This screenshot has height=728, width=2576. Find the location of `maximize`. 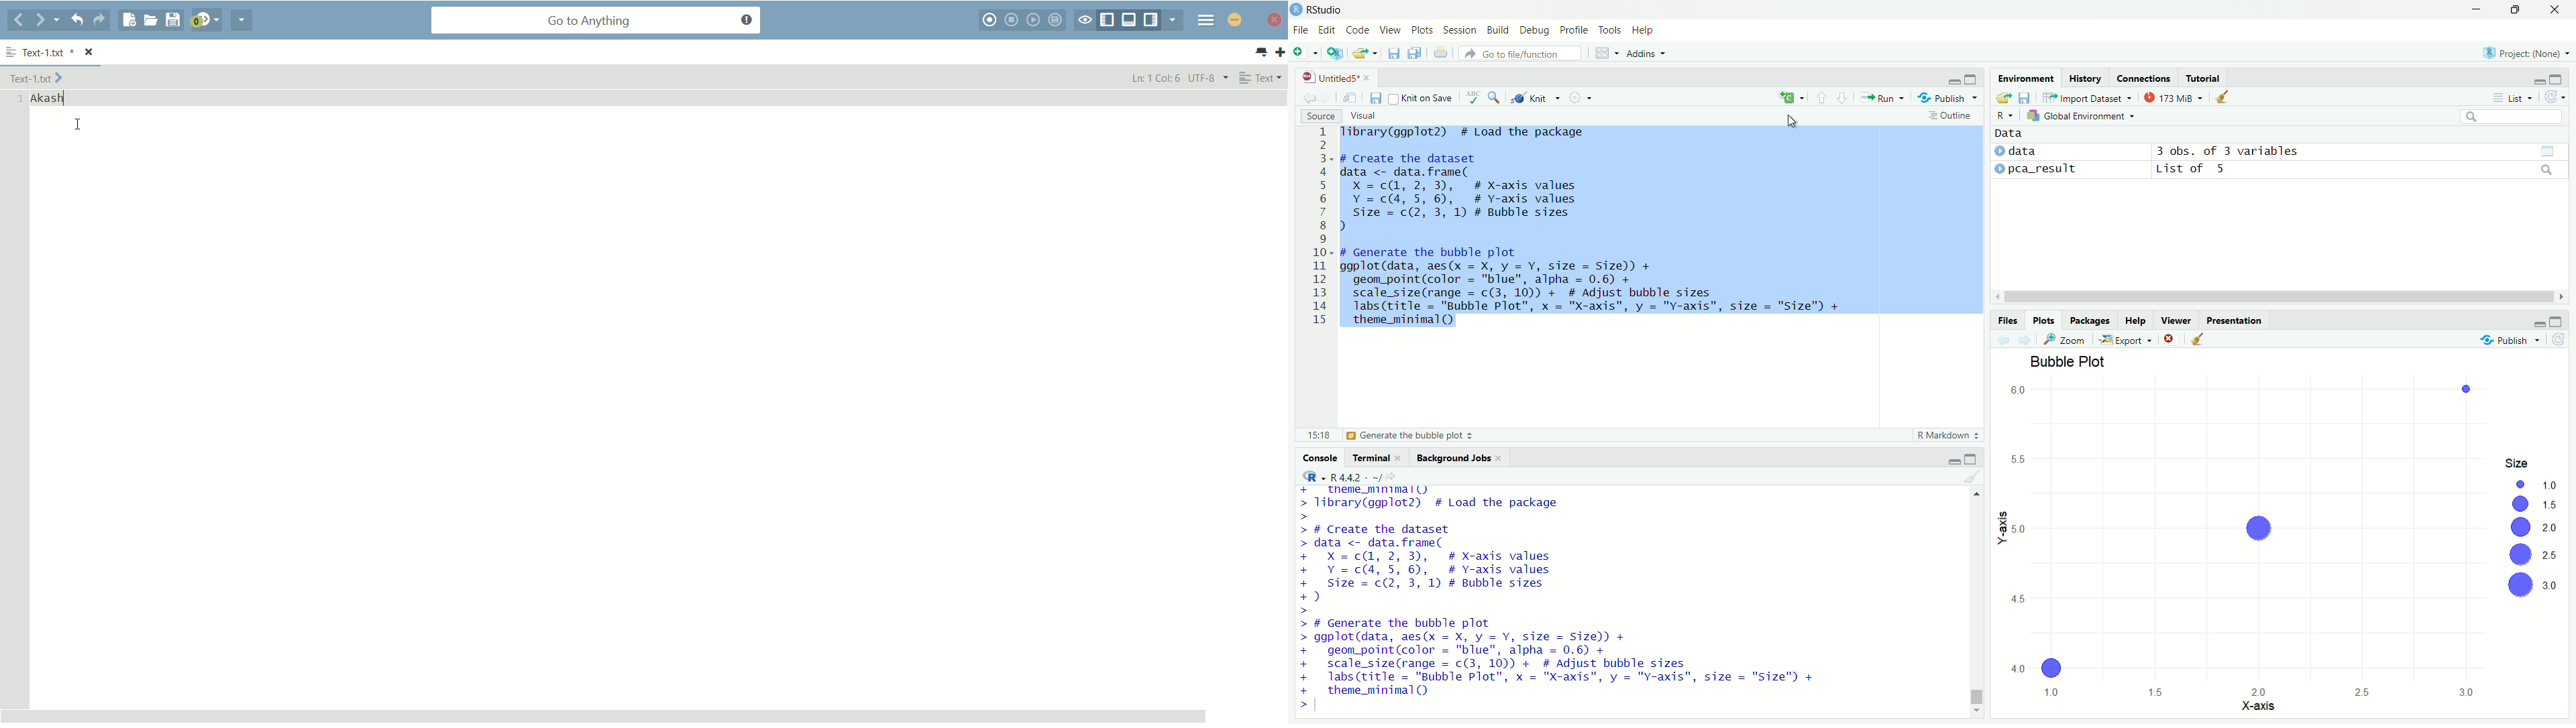

maximize is located at coordinates (2513, 10).